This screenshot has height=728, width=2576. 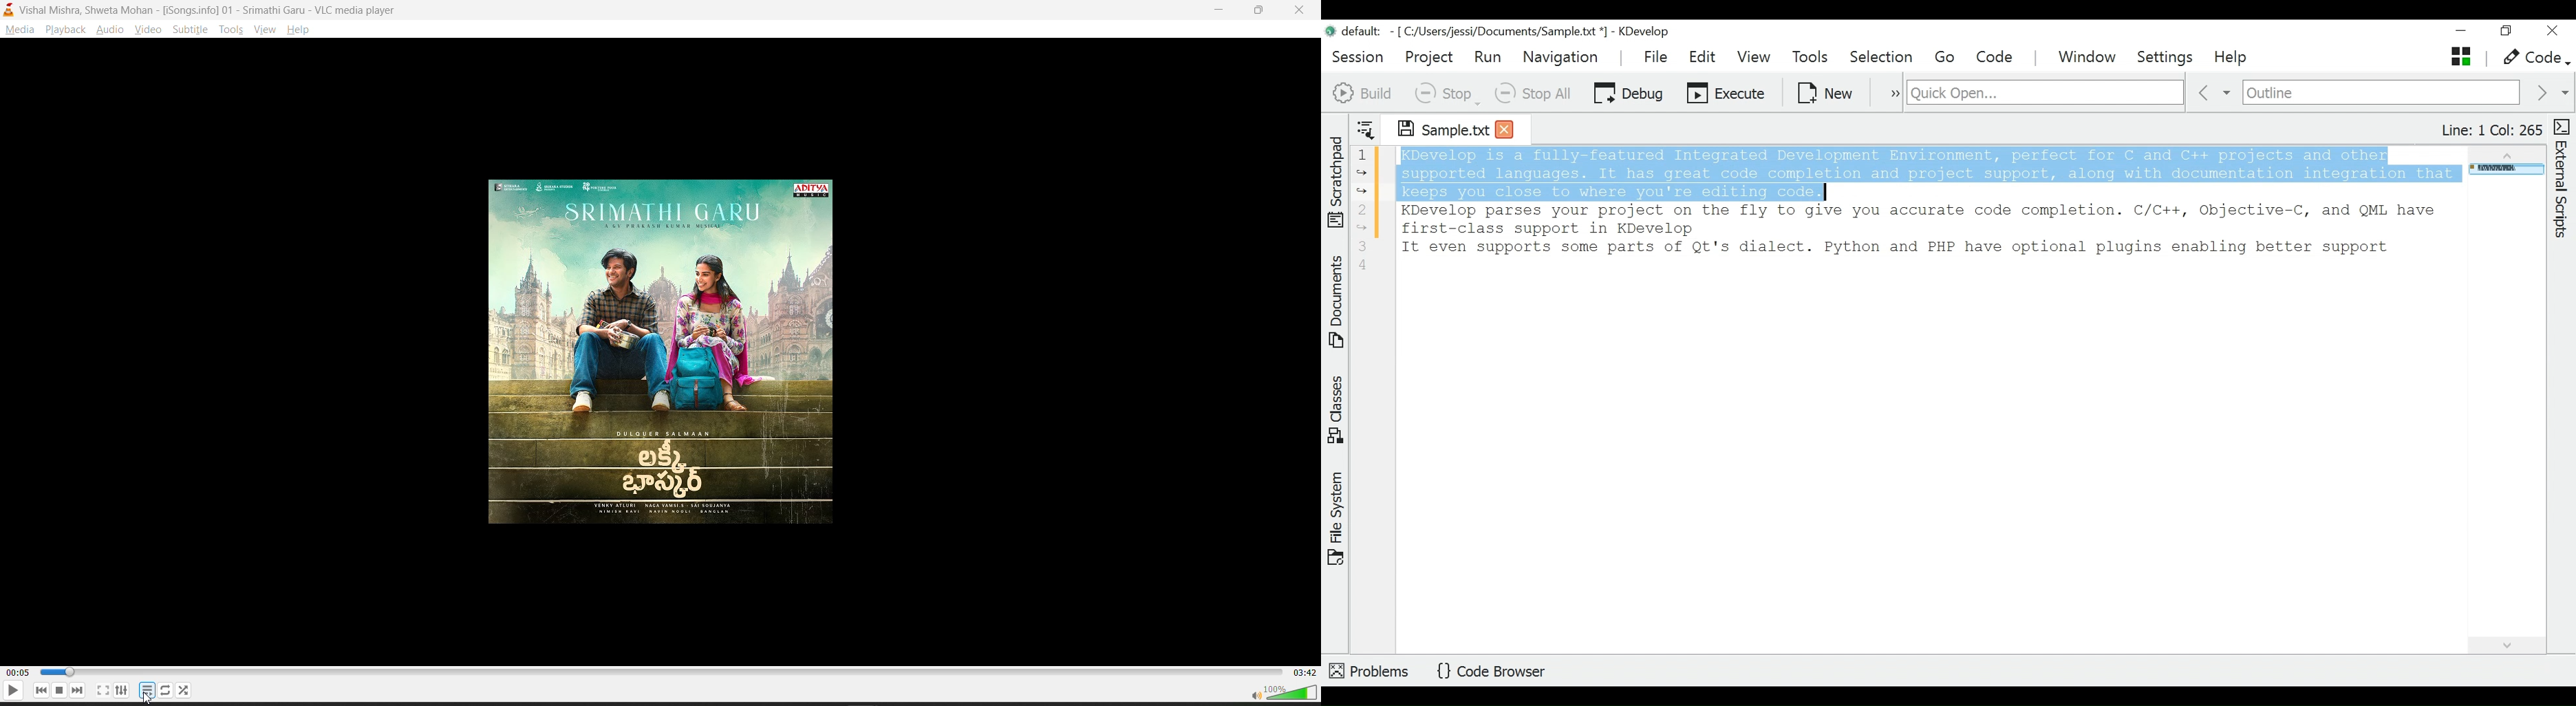 I want to click on vlc media player logo, so click(x=8, y=9).